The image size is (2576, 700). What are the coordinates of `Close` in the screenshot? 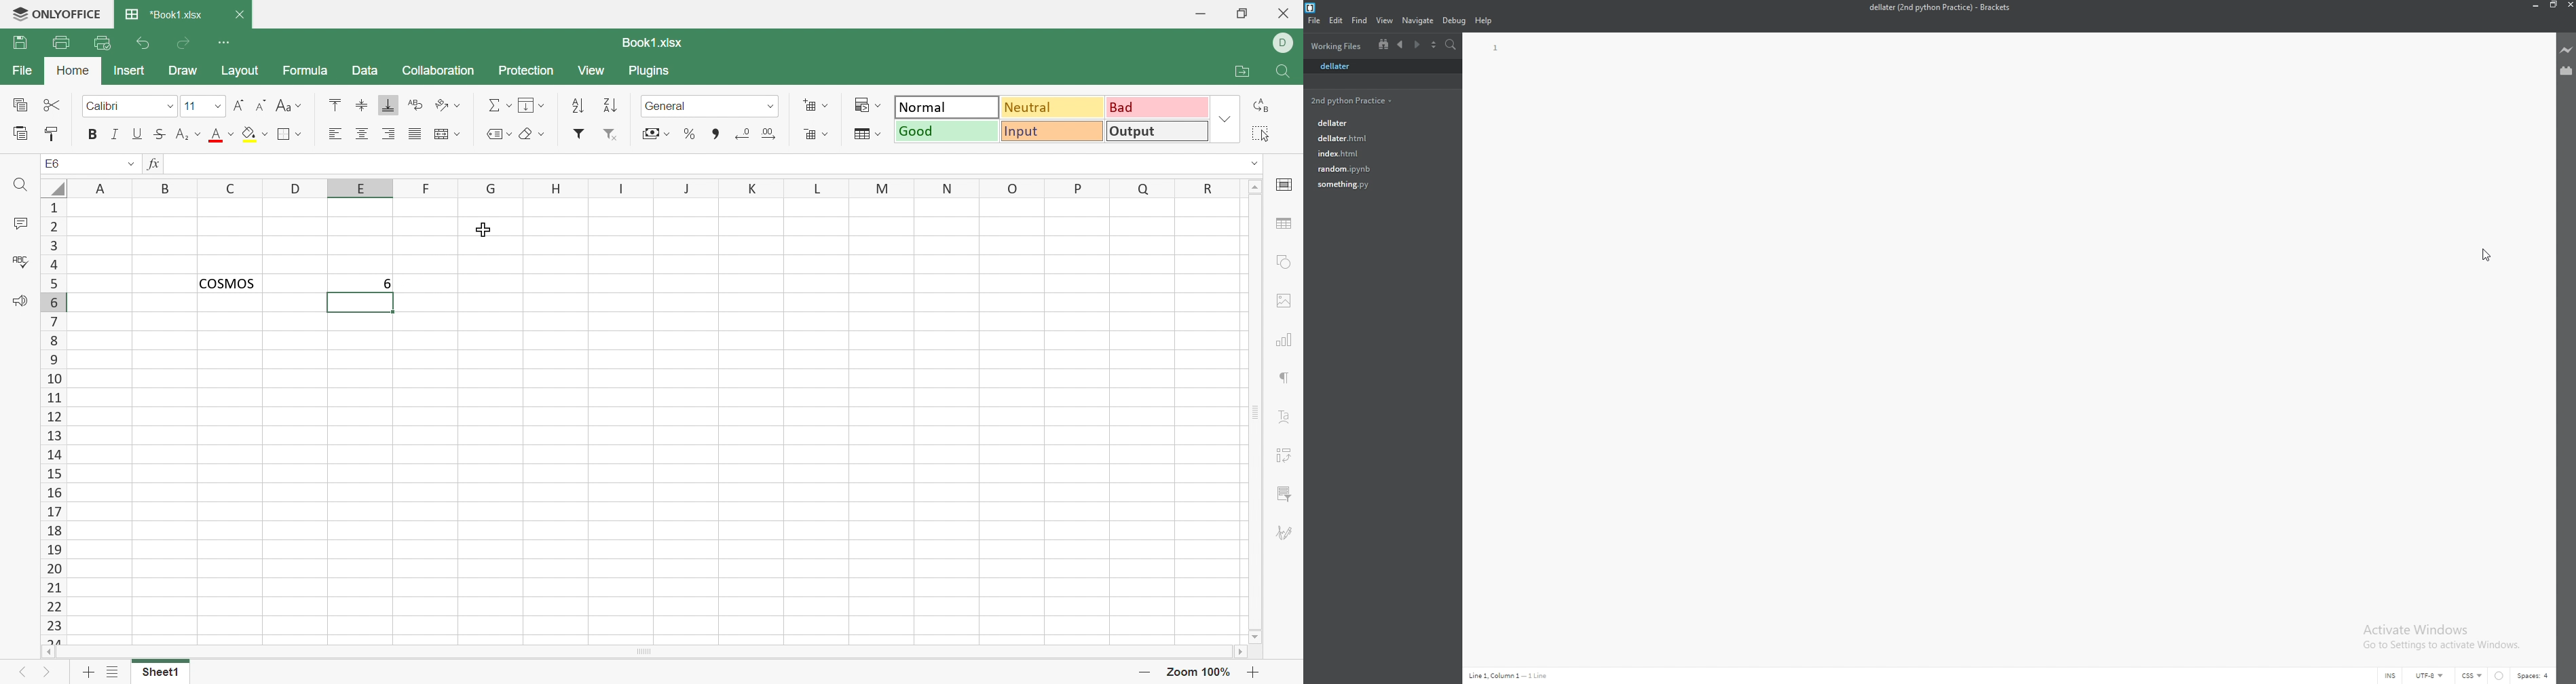 It's located at (238, 14).